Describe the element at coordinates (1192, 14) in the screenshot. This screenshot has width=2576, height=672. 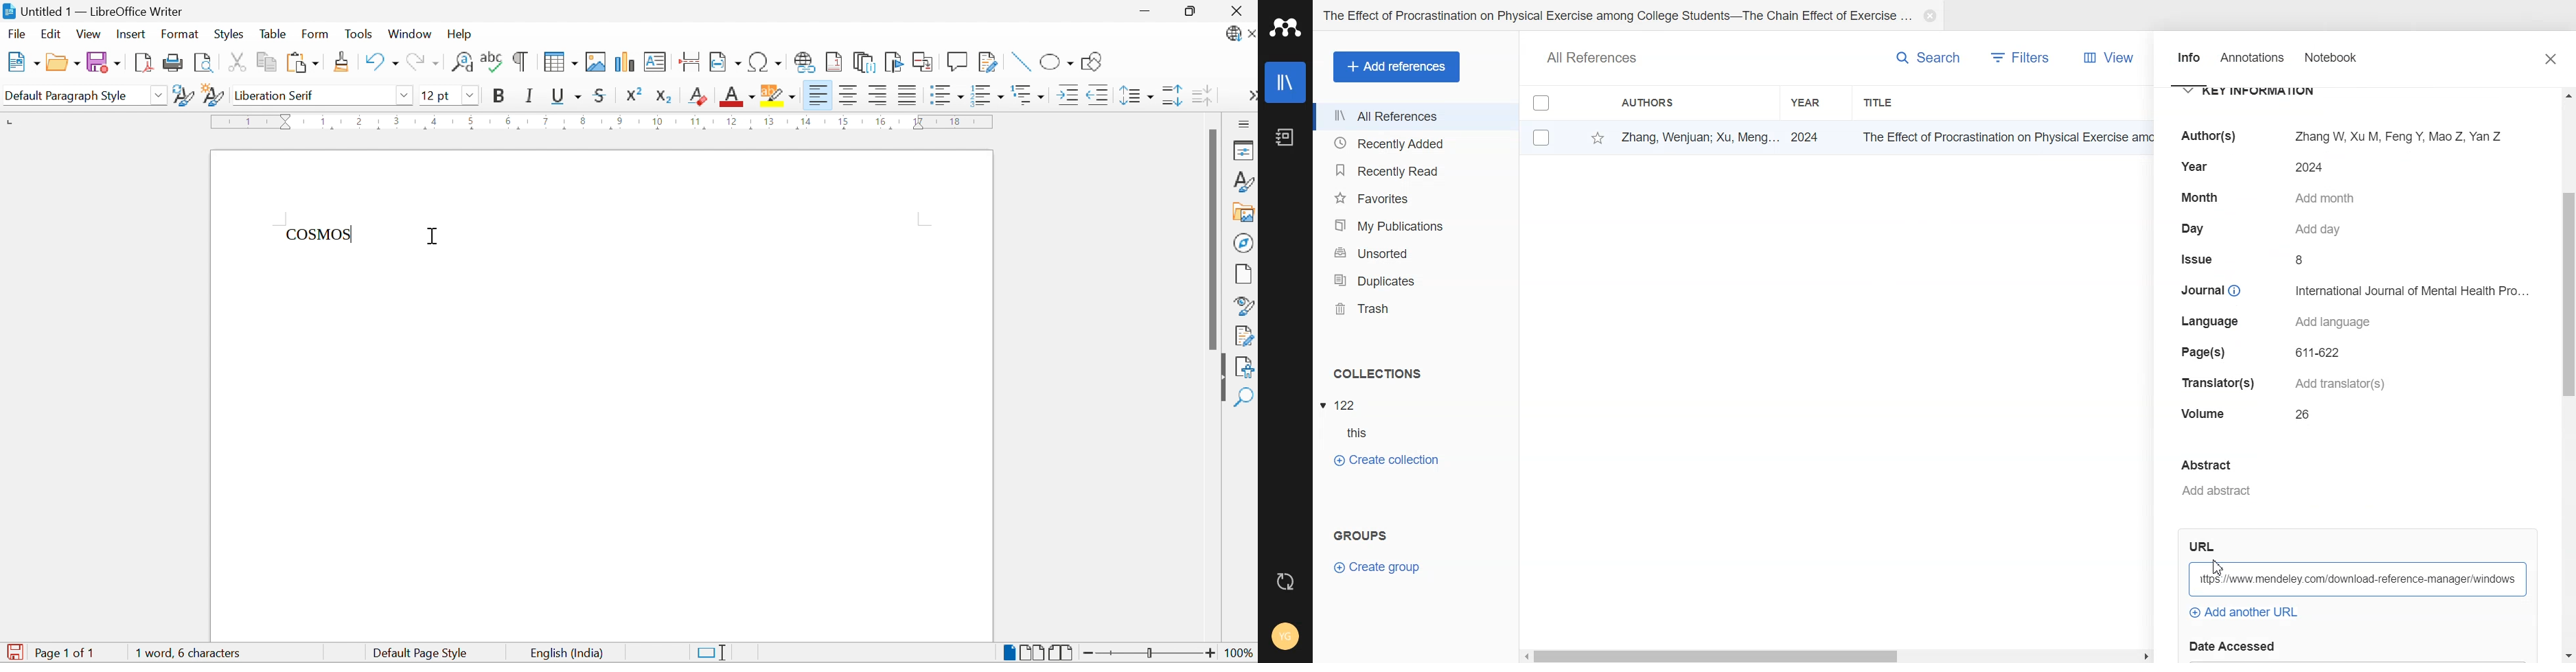
I see `Restore Size` at that location.